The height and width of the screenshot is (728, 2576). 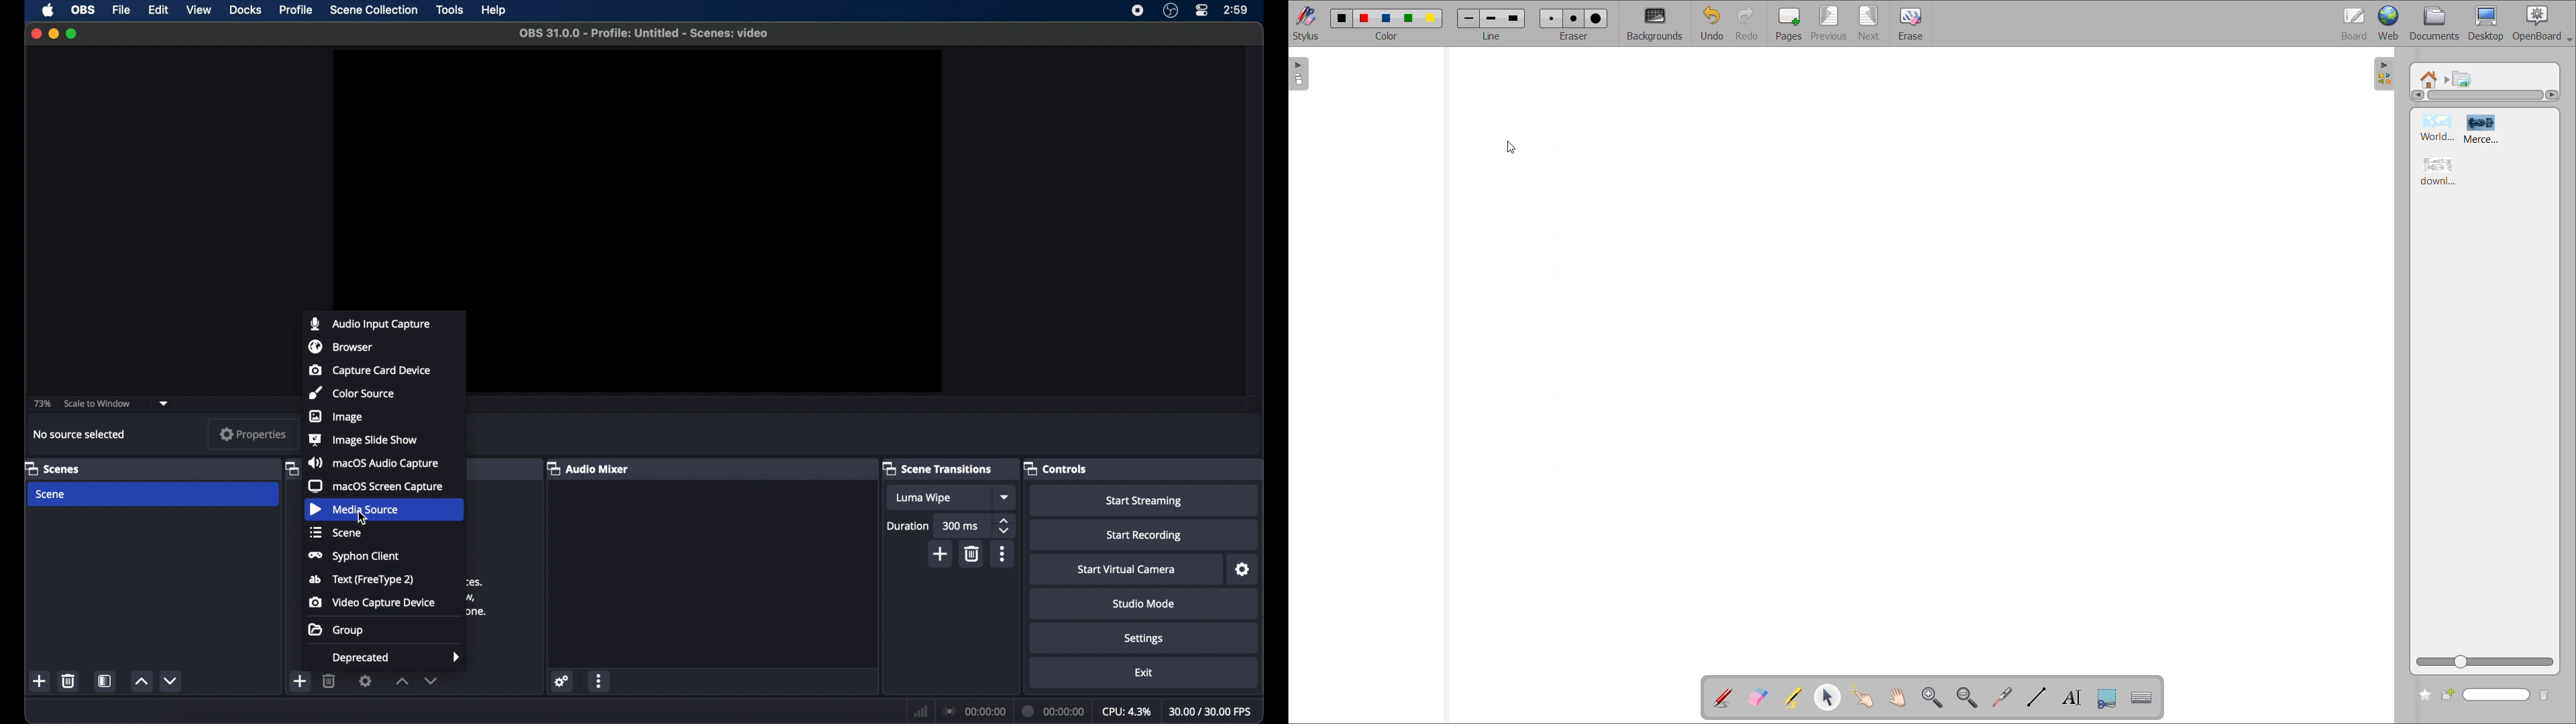 What do you see at coordinates (373, 10) in the screenshot?
I see `scene collection` at bounding box center [373, 10].